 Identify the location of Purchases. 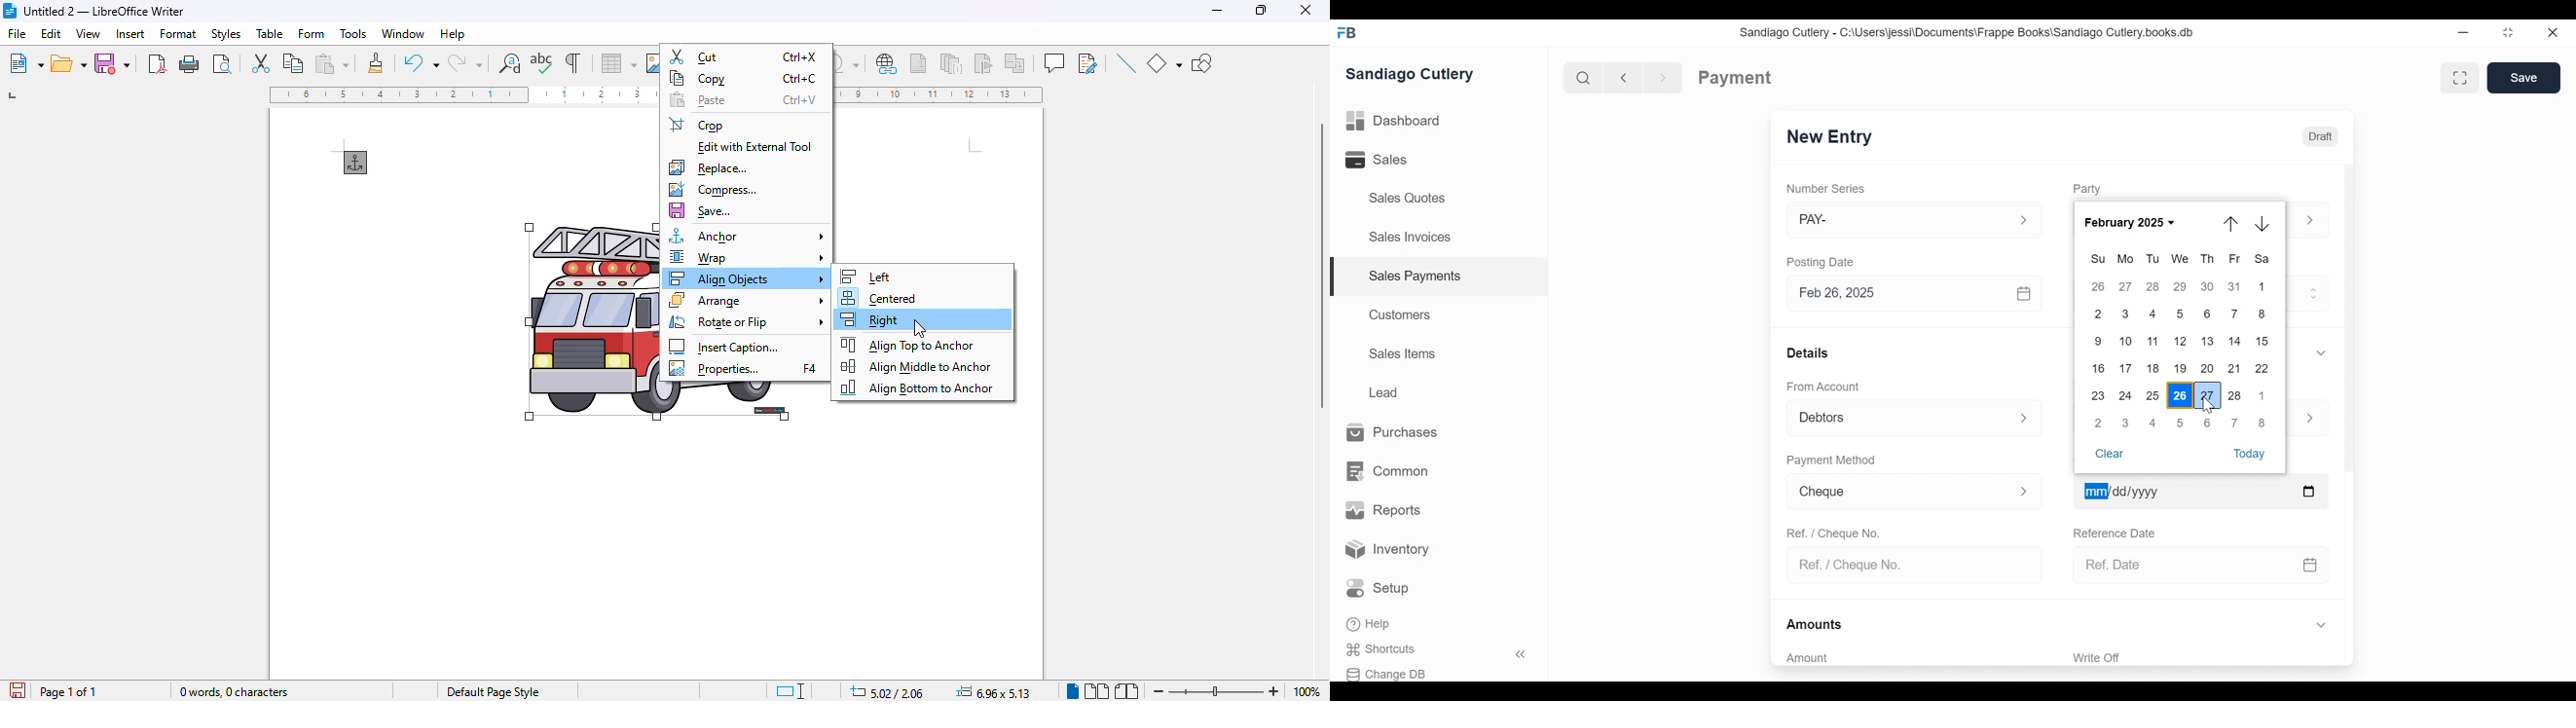
(1393, 433).